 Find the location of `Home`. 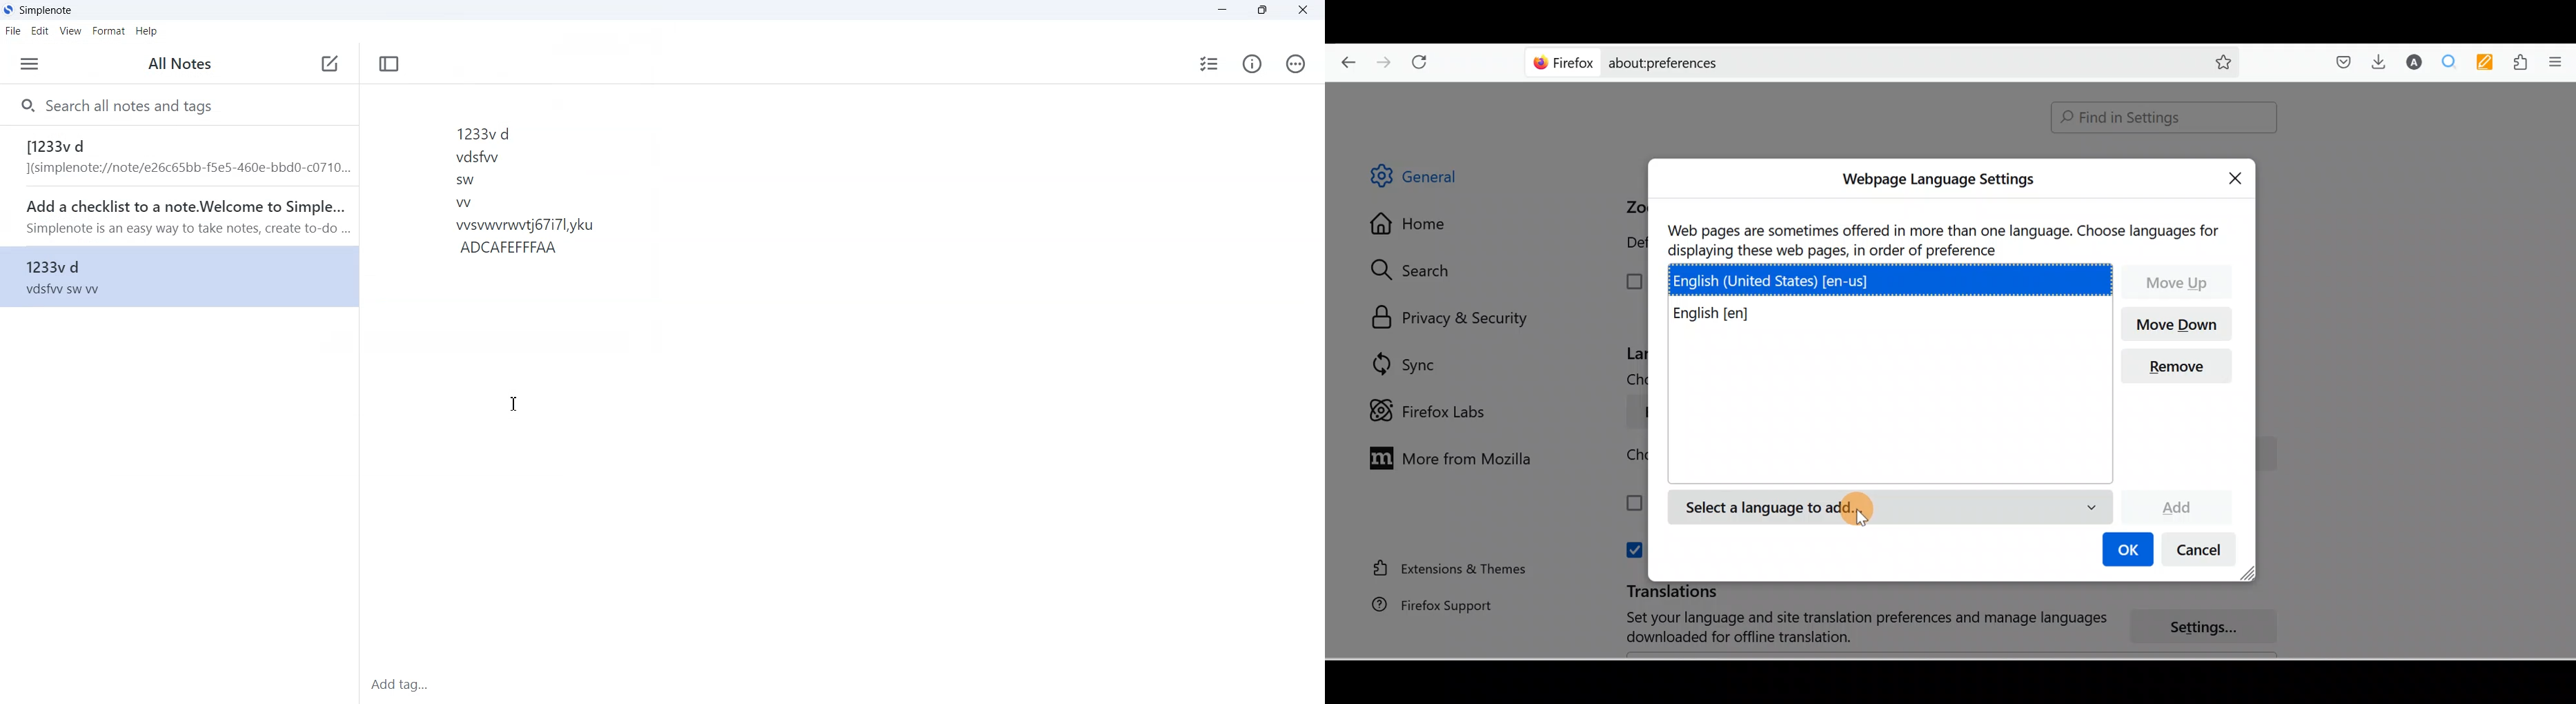

Home is located at coordinates (1418, 227).